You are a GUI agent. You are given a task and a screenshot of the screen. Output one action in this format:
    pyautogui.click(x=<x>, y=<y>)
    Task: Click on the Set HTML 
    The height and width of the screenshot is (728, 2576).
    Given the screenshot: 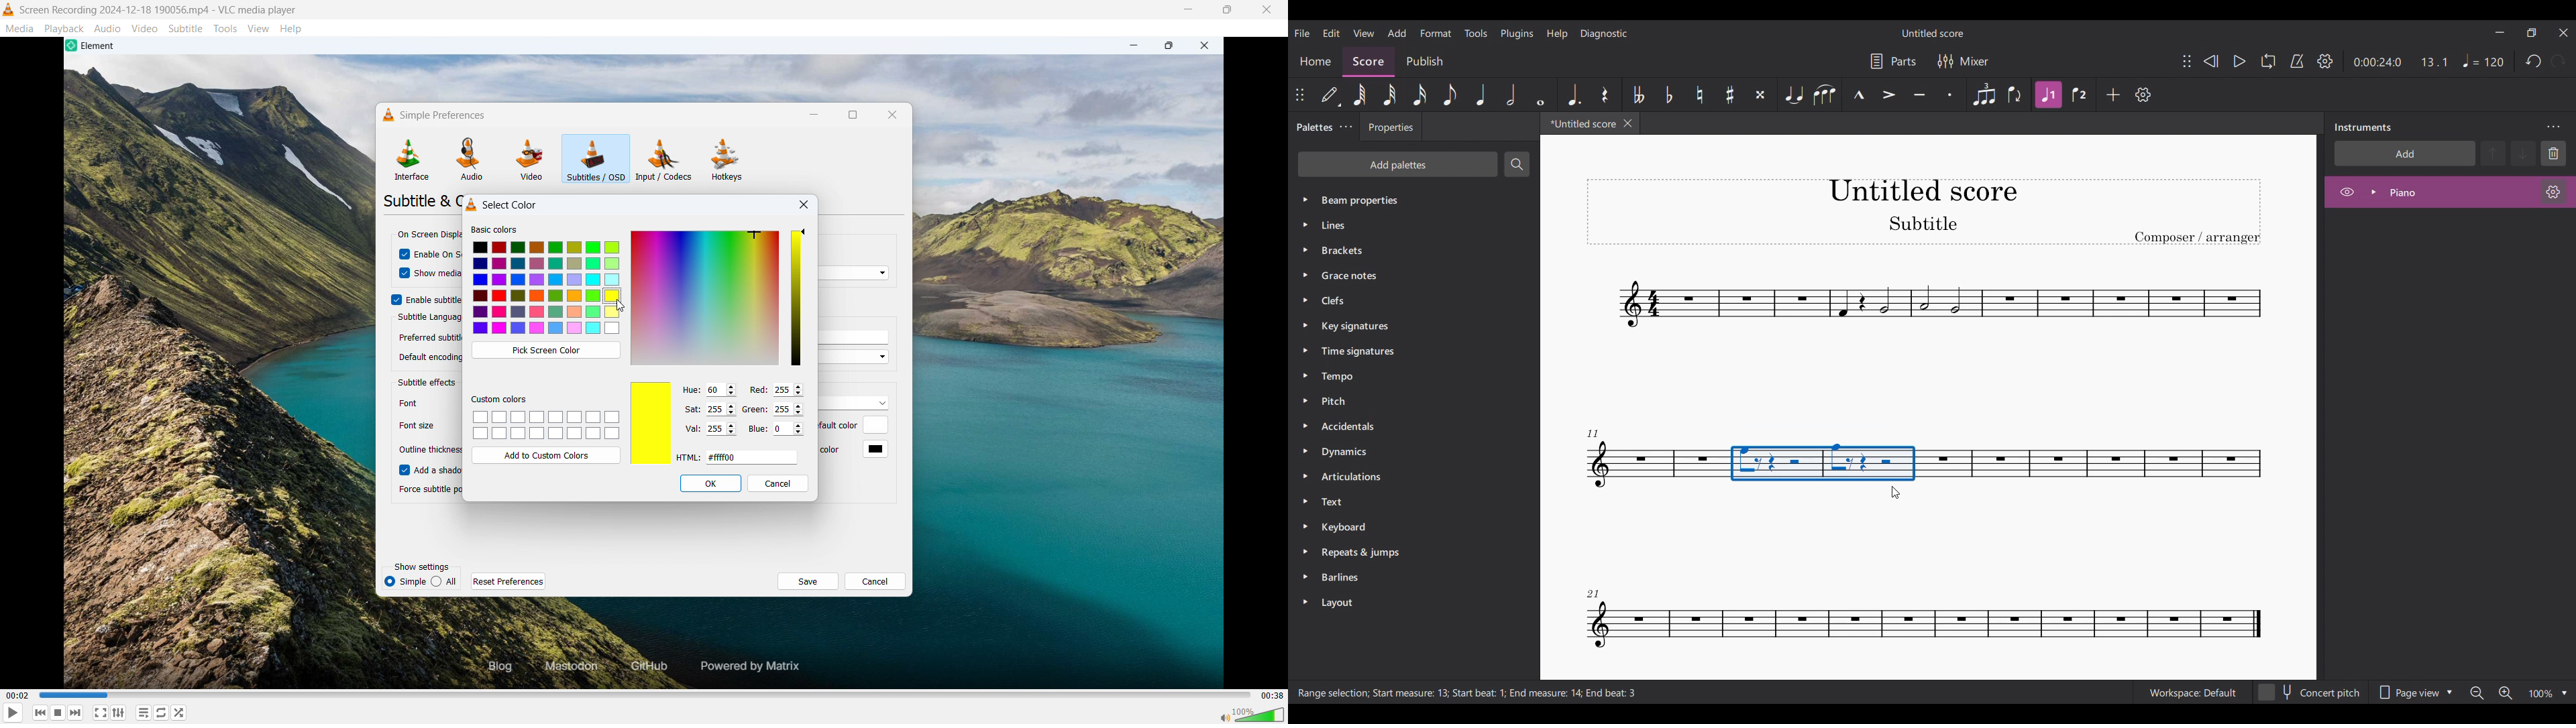 What is the action you would take?
    pyautogui.click(x=752, y=457)
    